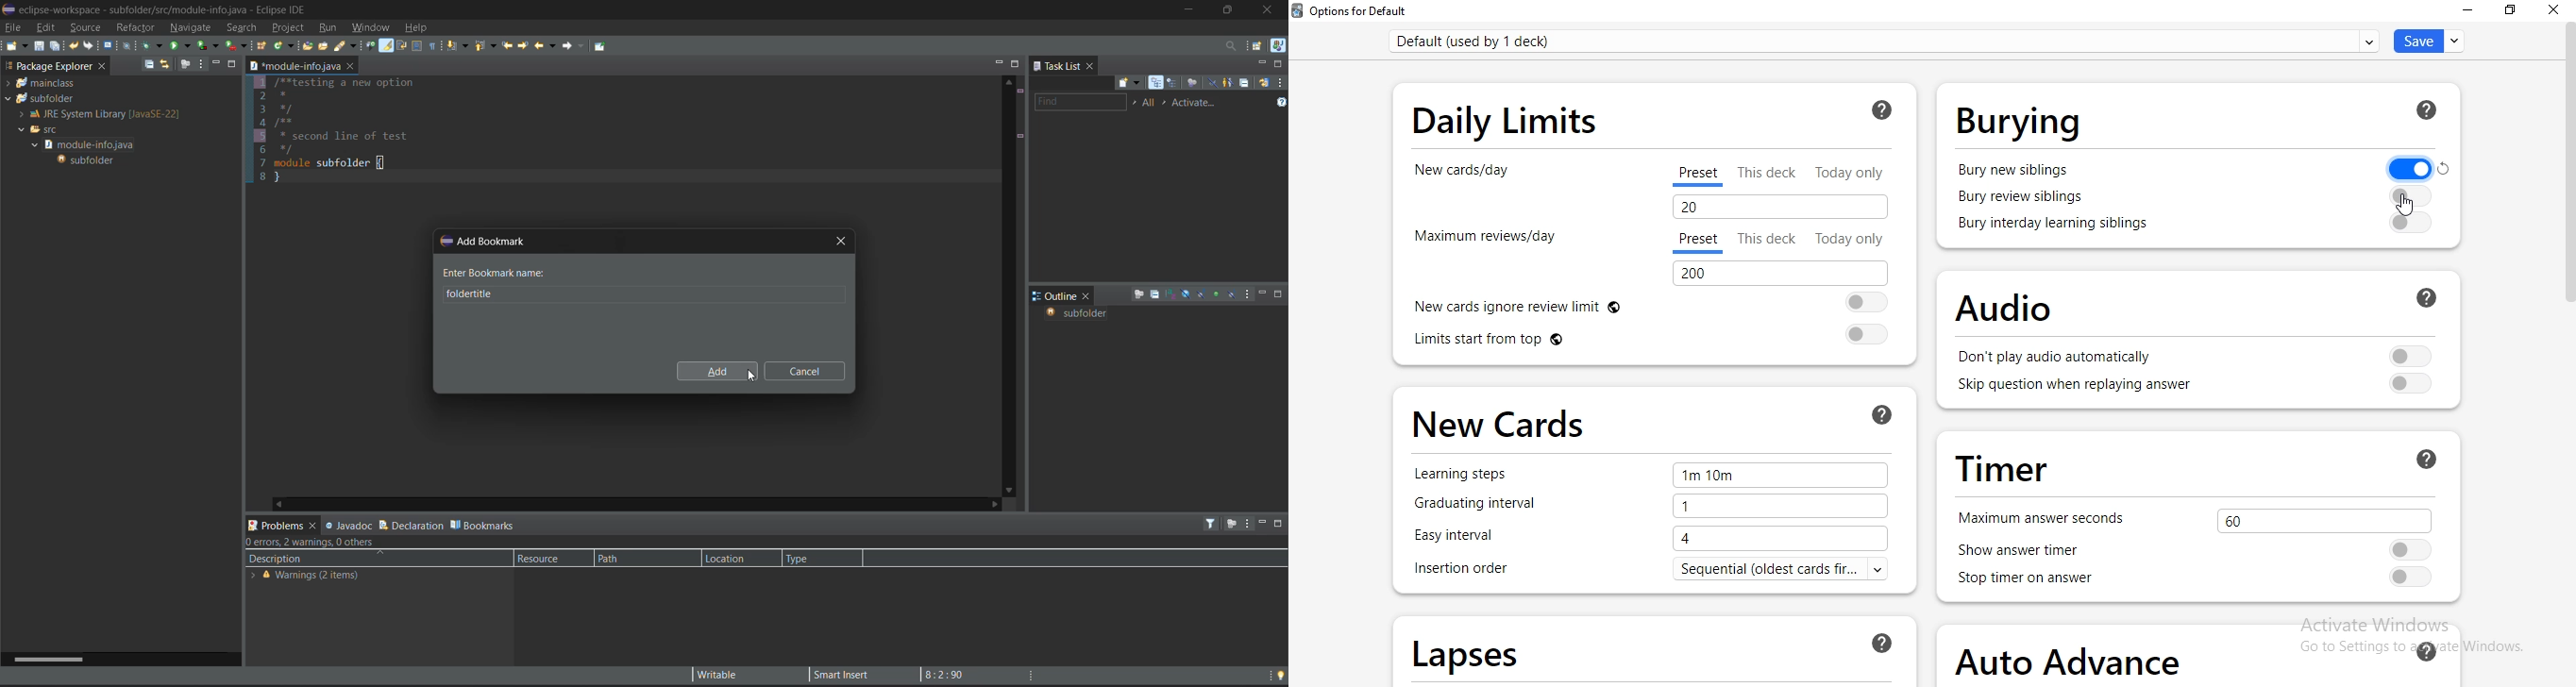 Image resolution: width=2576 pixels, height=700 pixels. I want to click on cursor, so click(2410, 202).